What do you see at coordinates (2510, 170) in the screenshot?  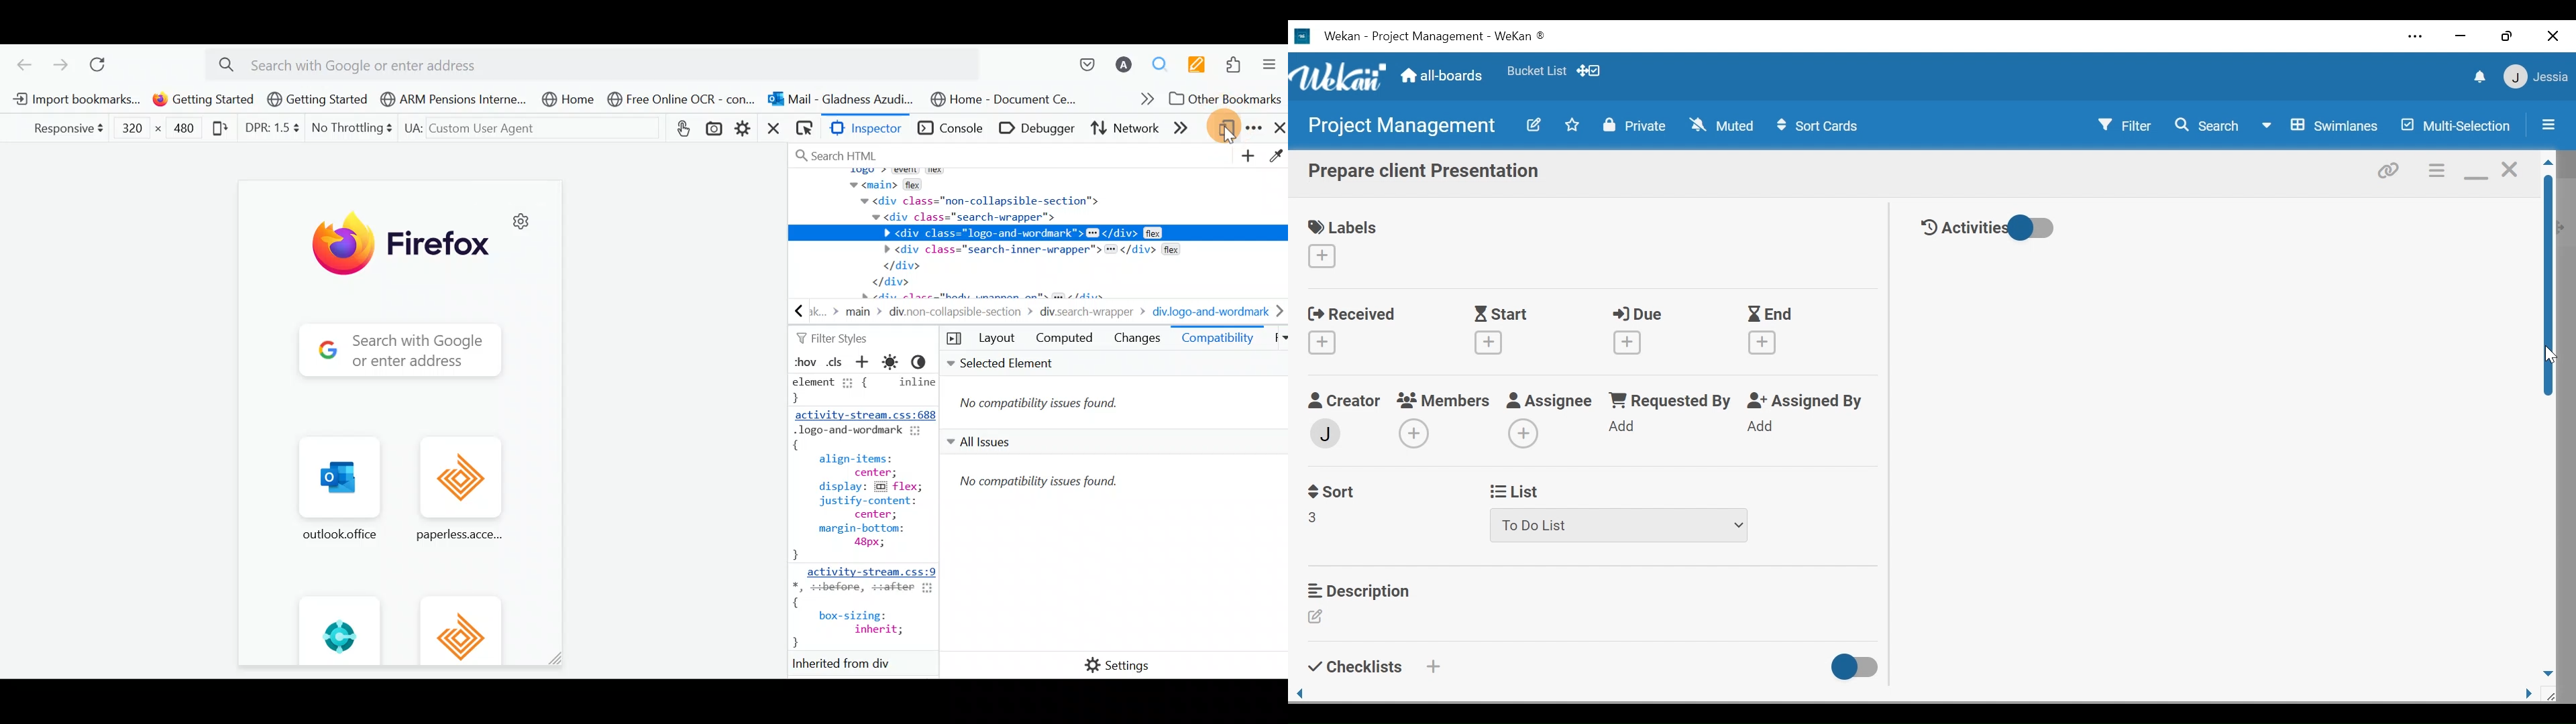 I see `close` at bounding box center [2510, 170].